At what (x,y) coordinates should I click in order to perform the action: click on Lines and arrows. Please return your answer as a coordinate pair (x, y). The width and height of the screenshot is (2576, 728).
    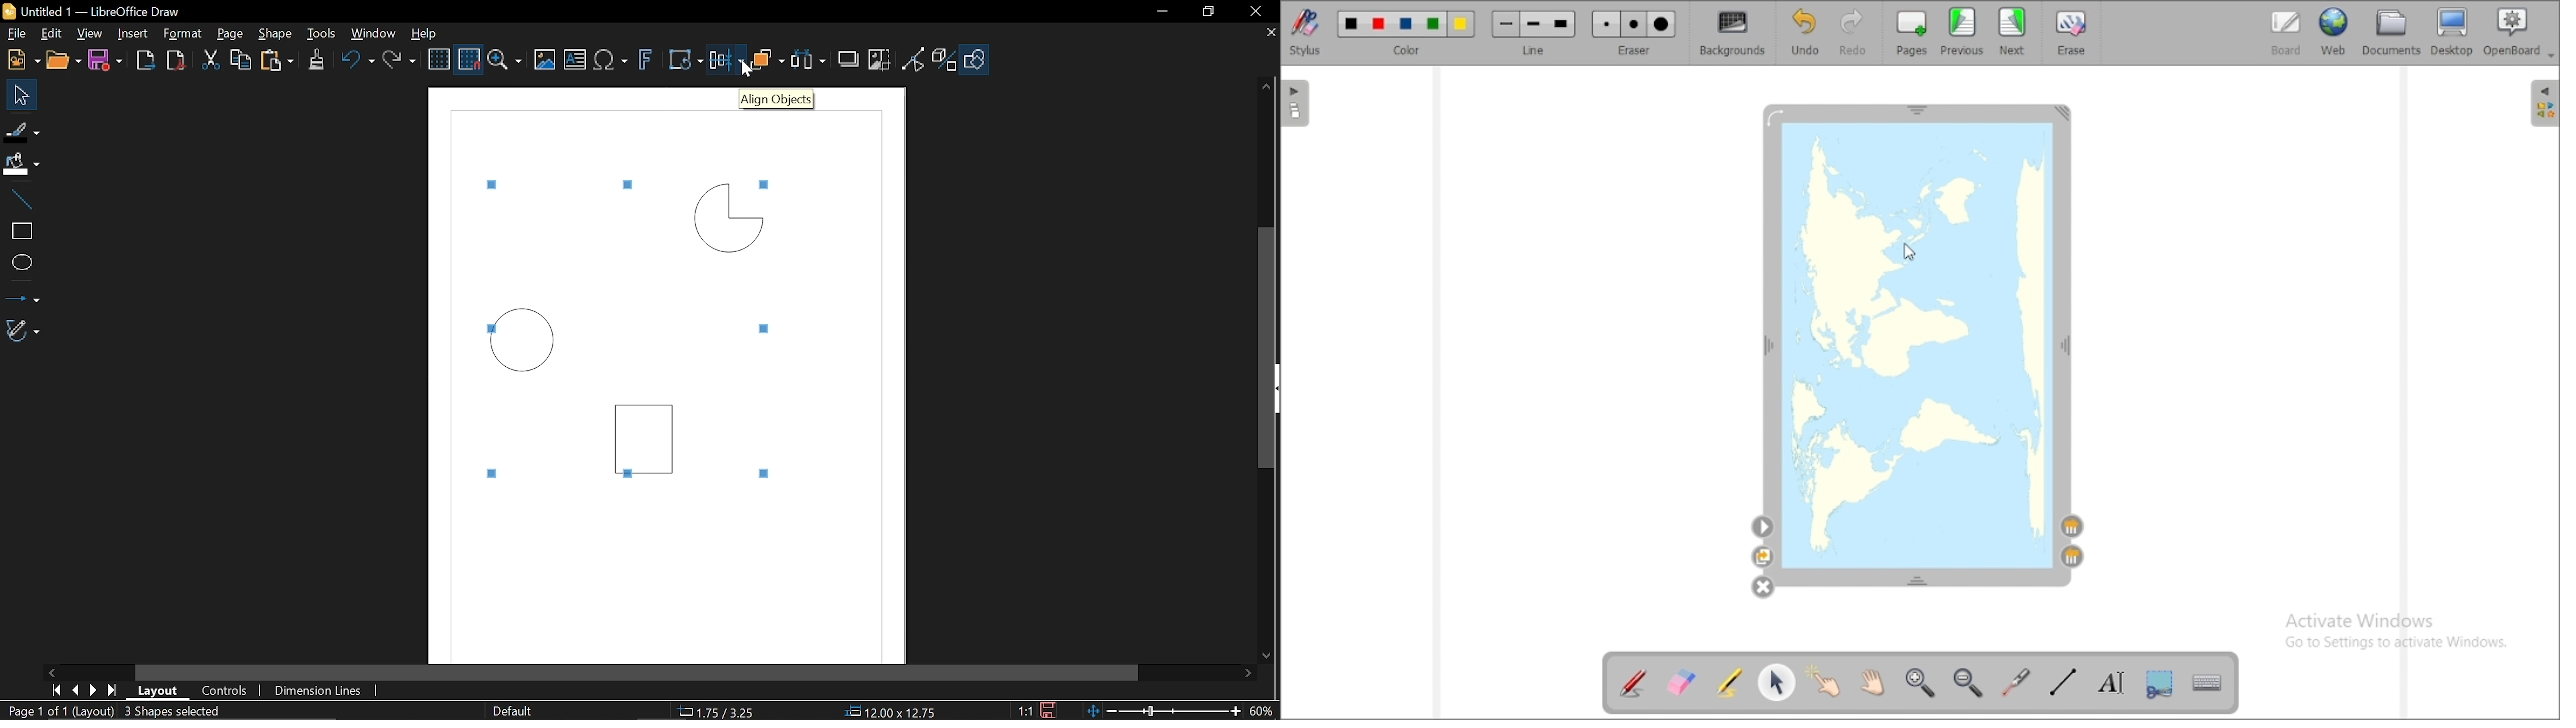
    Looking at the image, I should click on (25, 295).